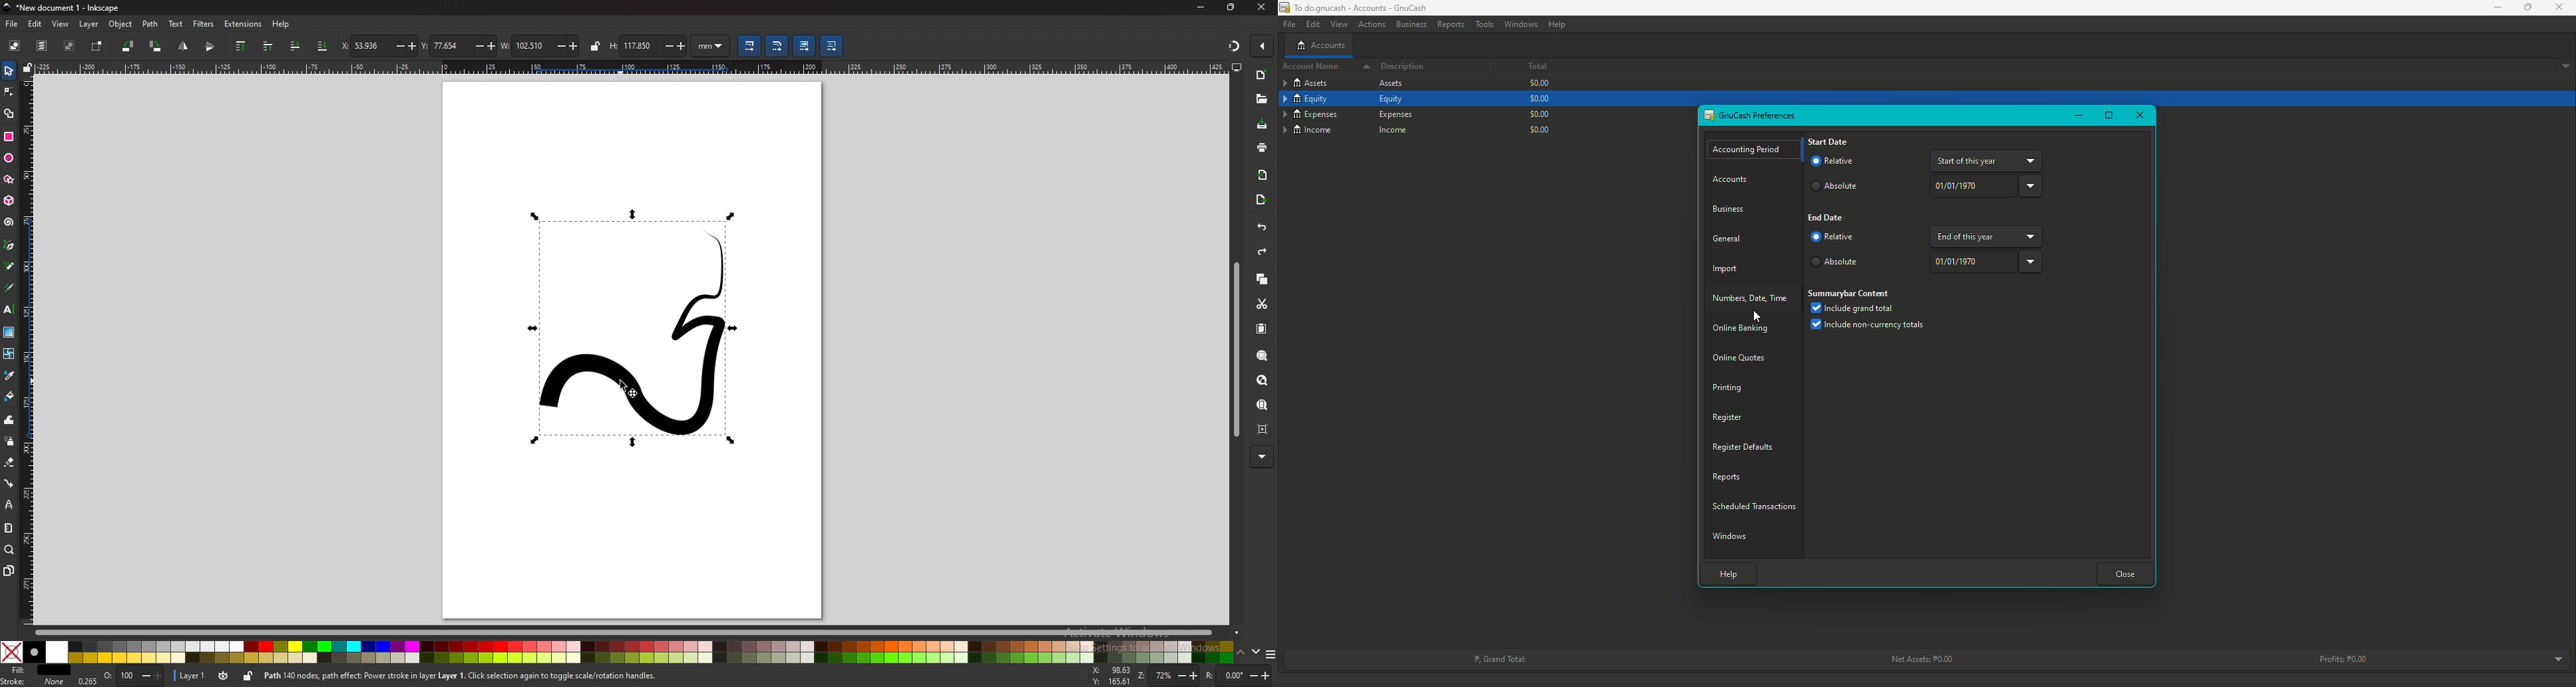 The image size is (2576, 700). Describe the element at coordinates (156, 46) in the screenshot. I see `rotate 90 degree cw` at that location.